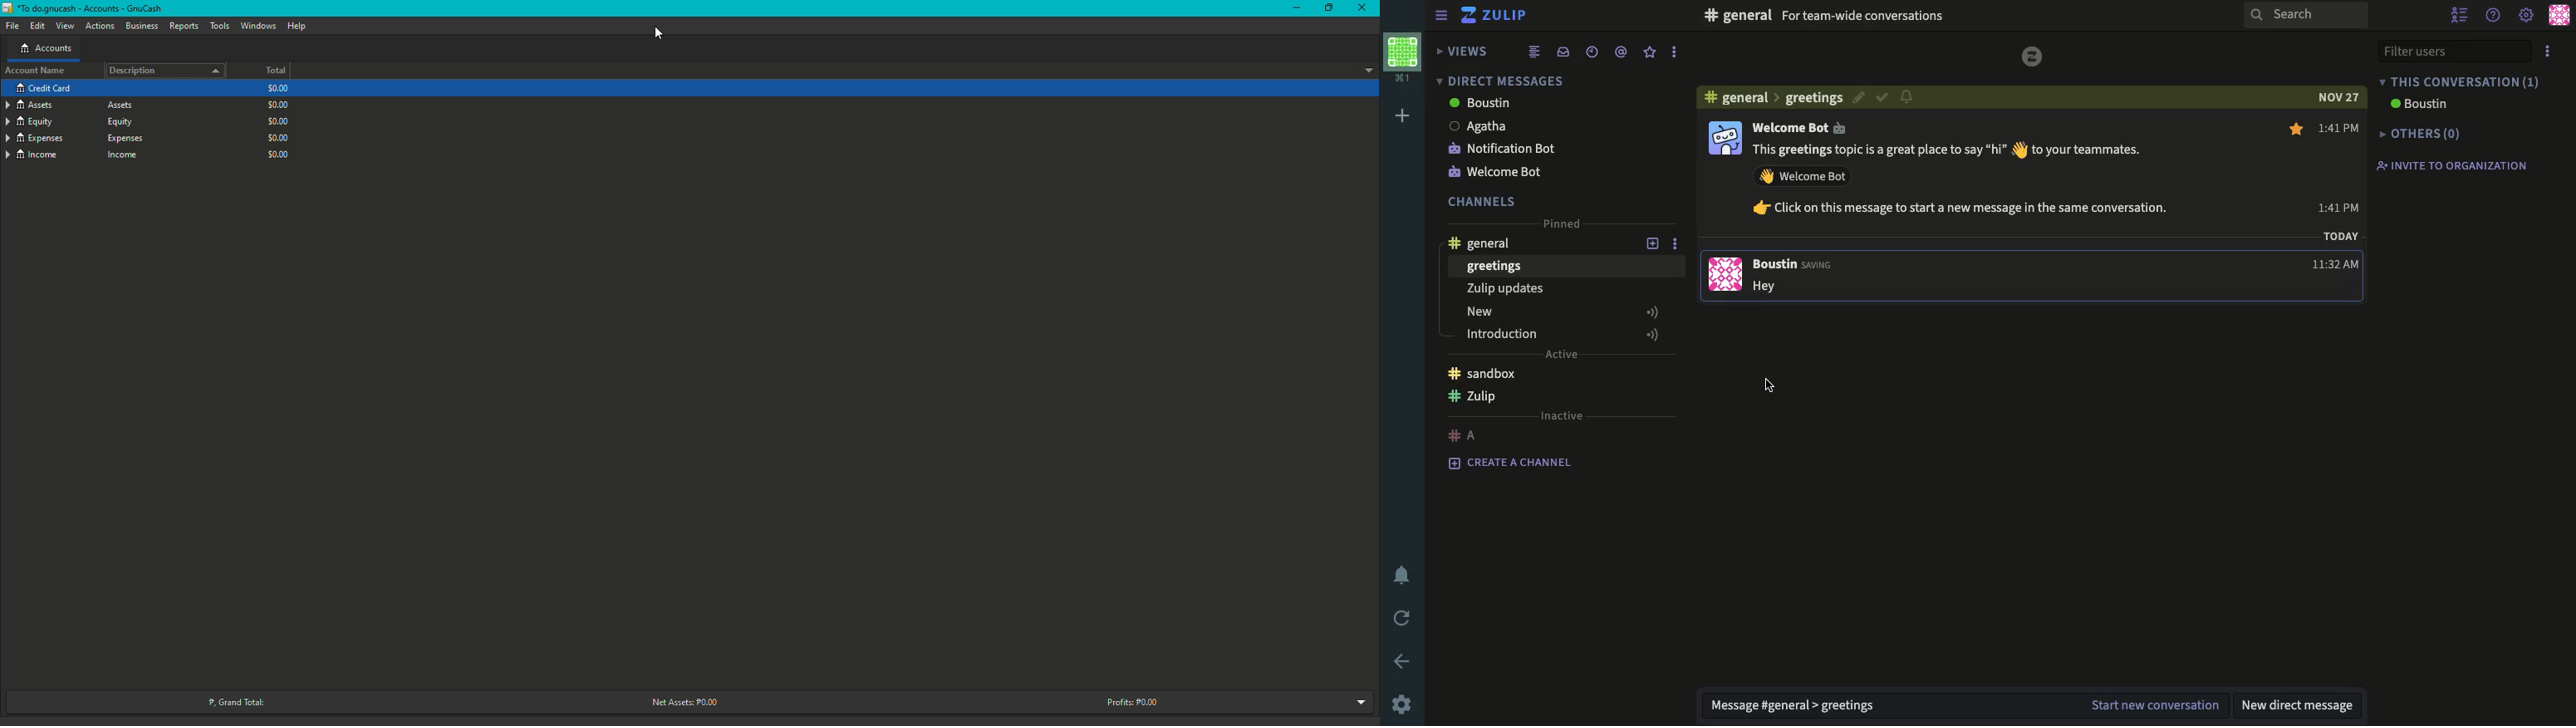 This screenshot has height=728, width=2576. What do you see at coordinates (2452, 49) in the screenshot?
I see `filter users` at bounding box center [2452, 49].